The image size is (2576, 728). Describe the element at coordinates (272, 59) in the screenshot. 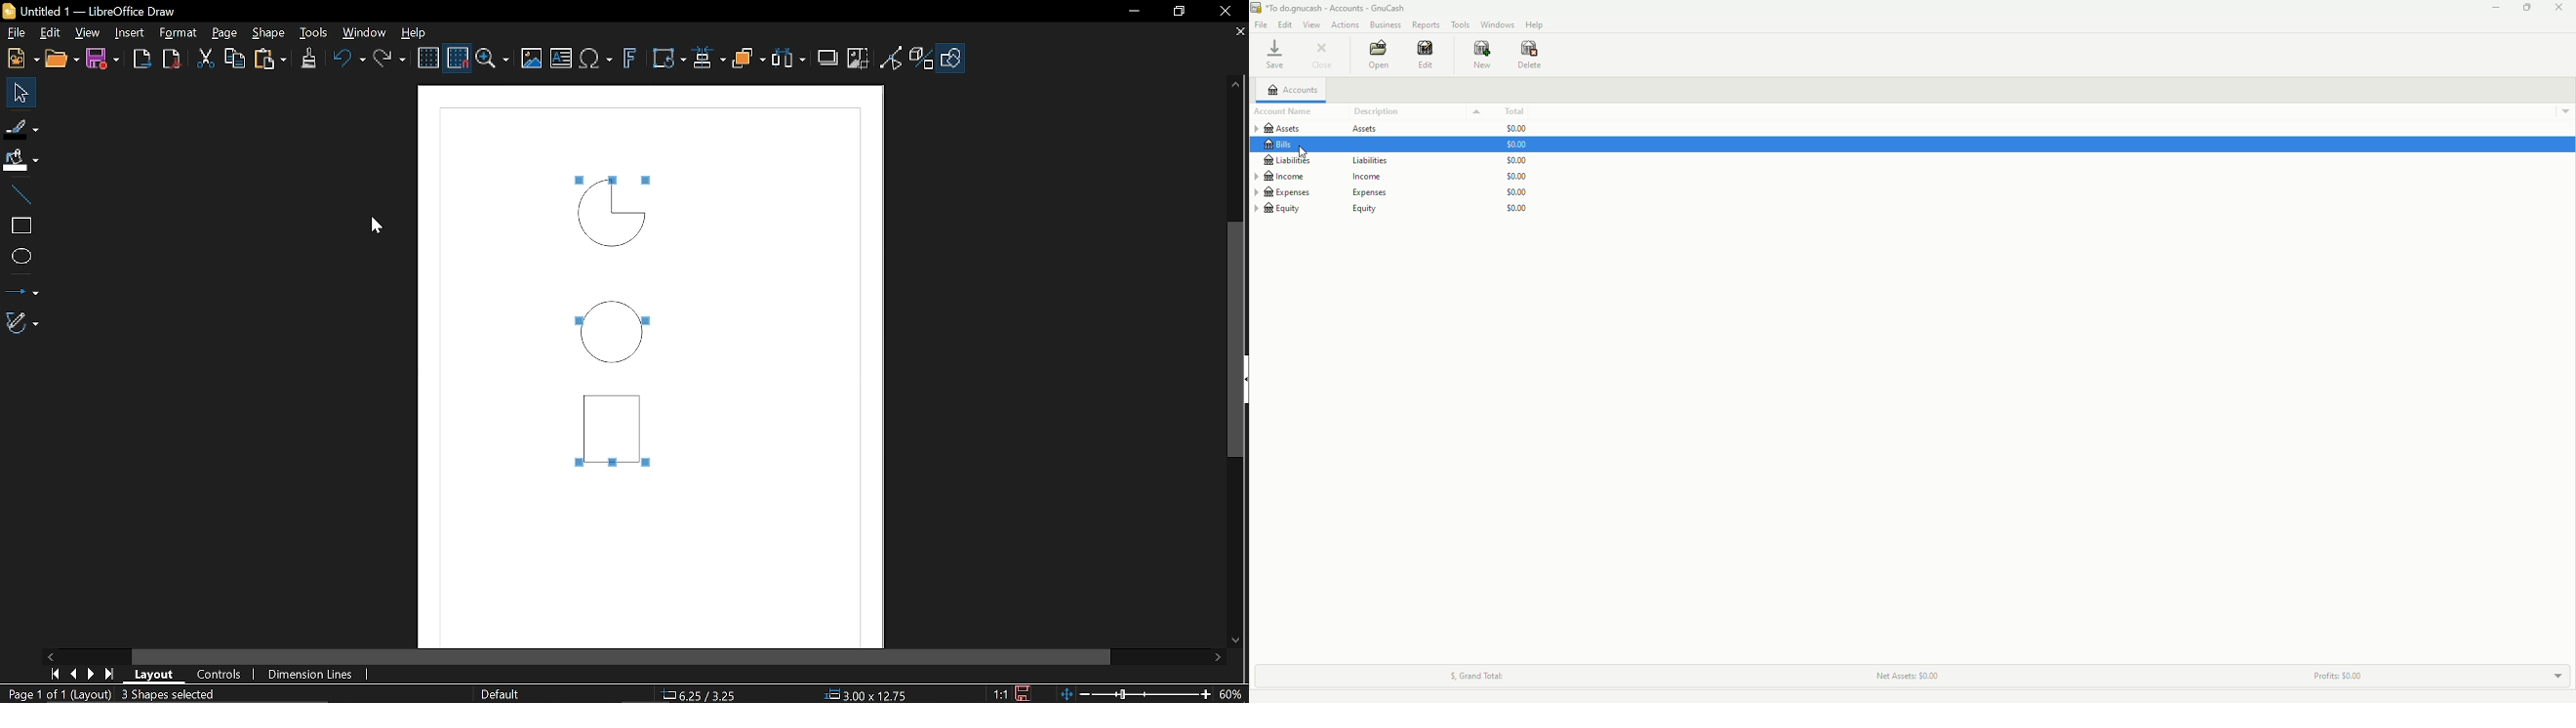

I see `paste` at that location.